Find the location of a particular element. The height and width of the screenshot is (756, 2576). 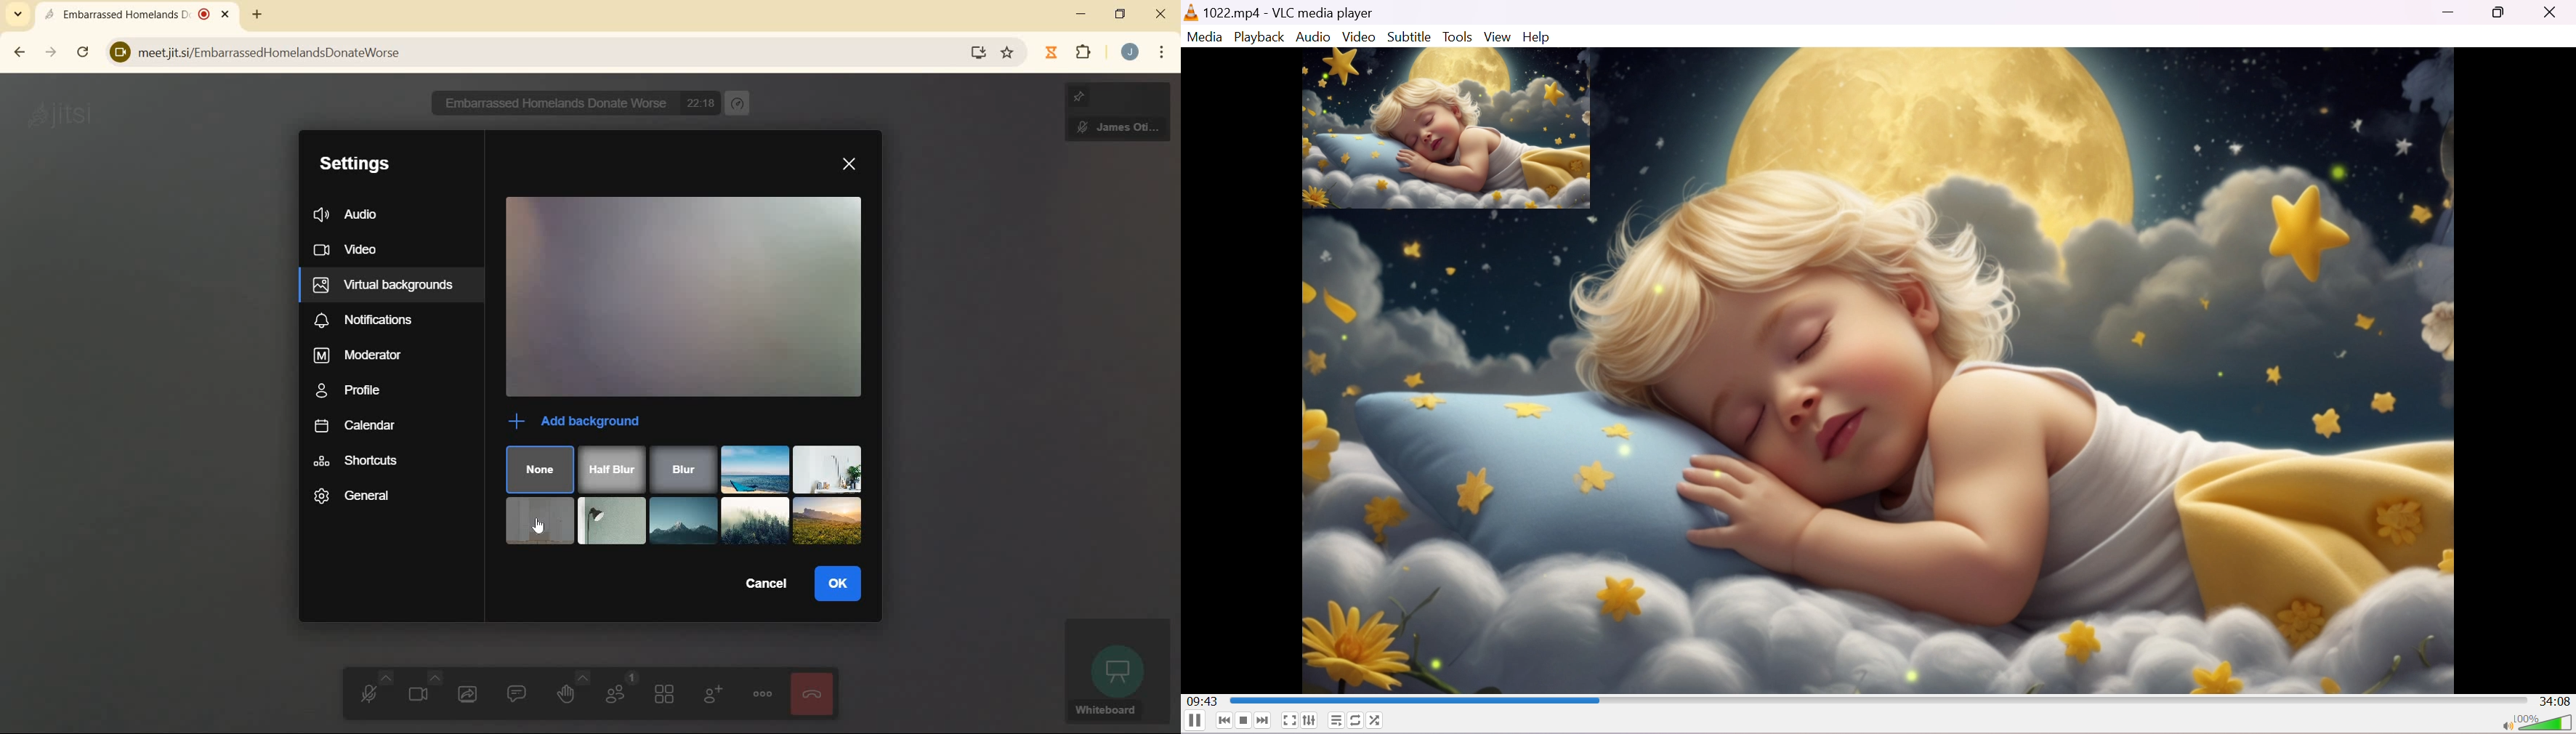

Playback is located at coordinates (1259, 38).